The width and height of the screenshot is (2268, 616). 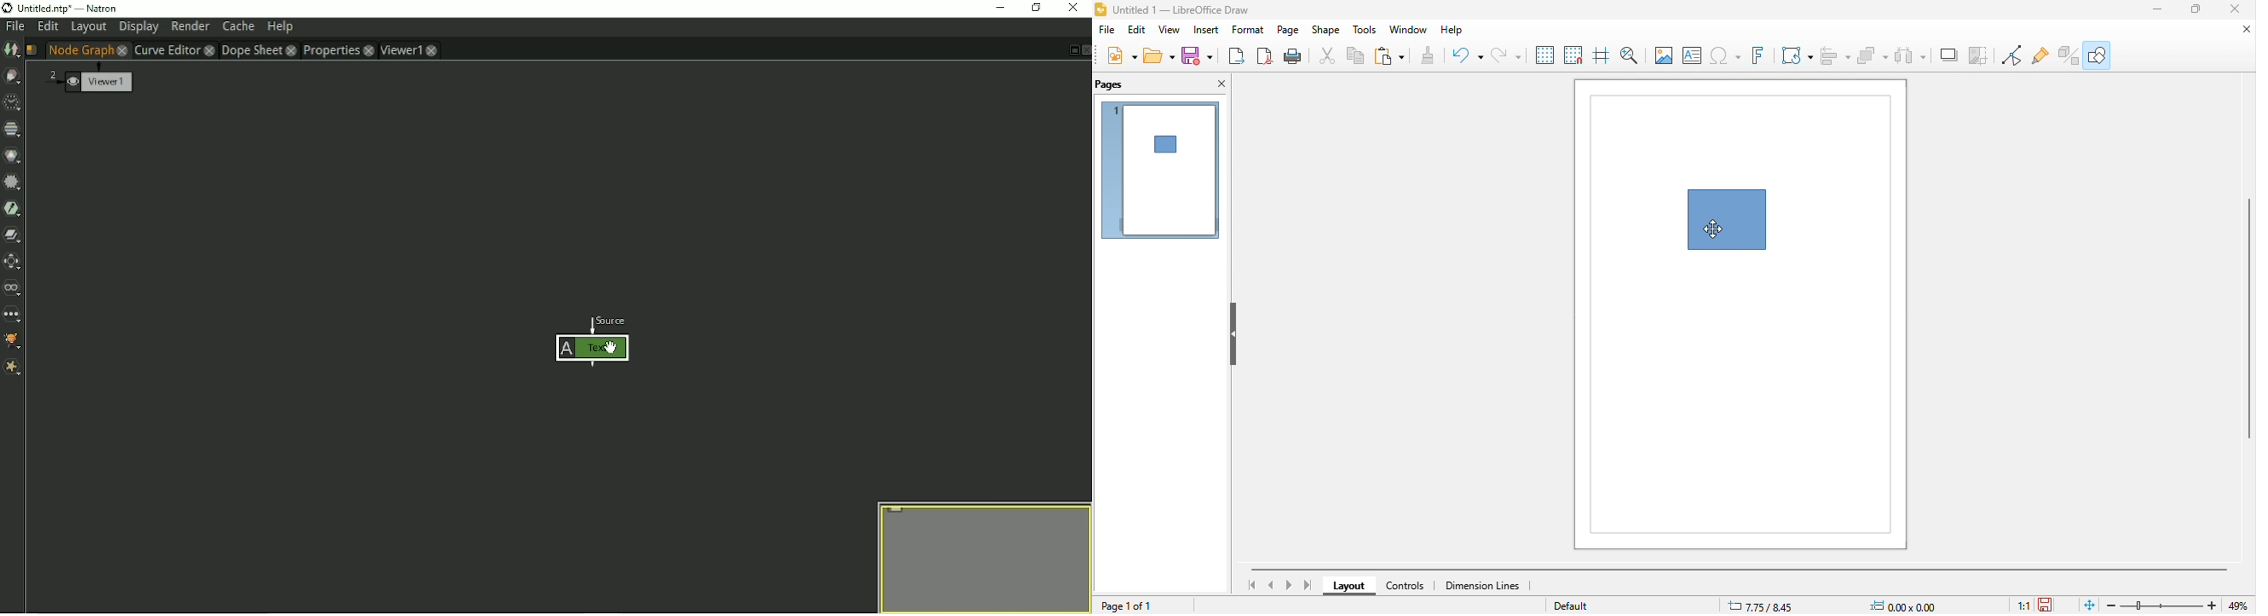 What do you see at coordinates (1330, 57) in the screenshot?
I see `cut` at bounding box center [1330, 57].